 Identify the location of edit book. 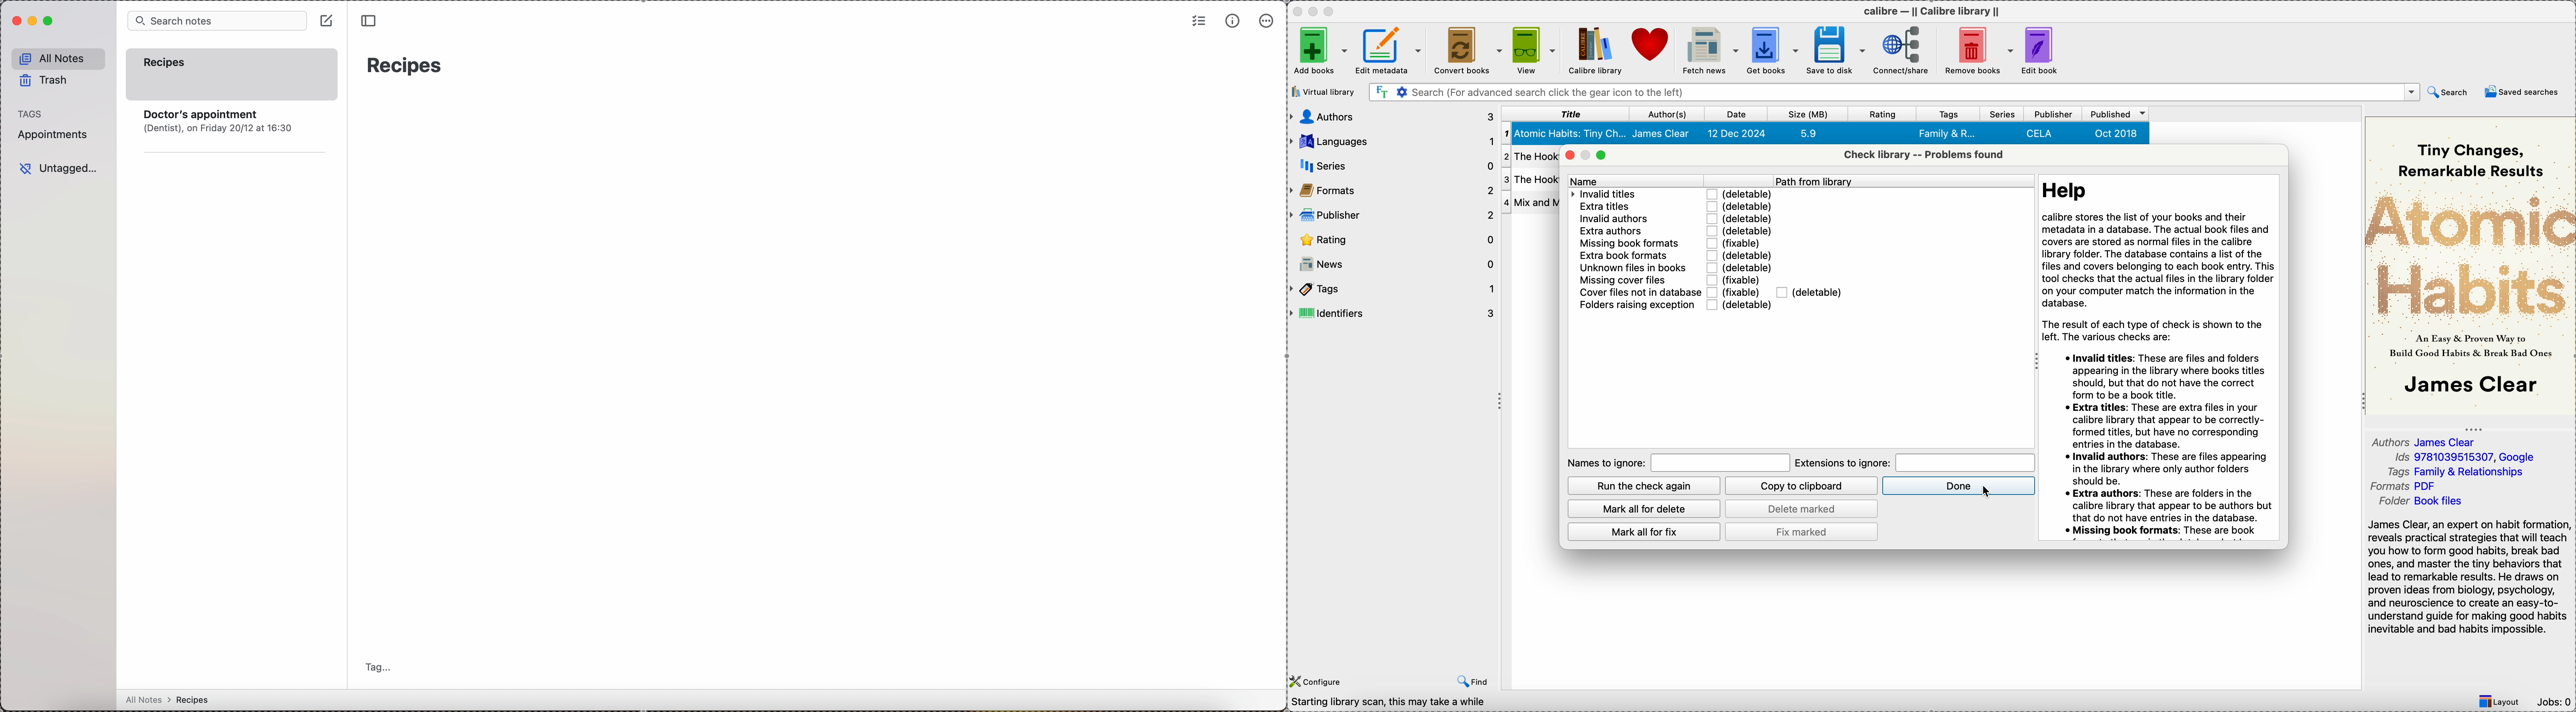
(2044, 50).